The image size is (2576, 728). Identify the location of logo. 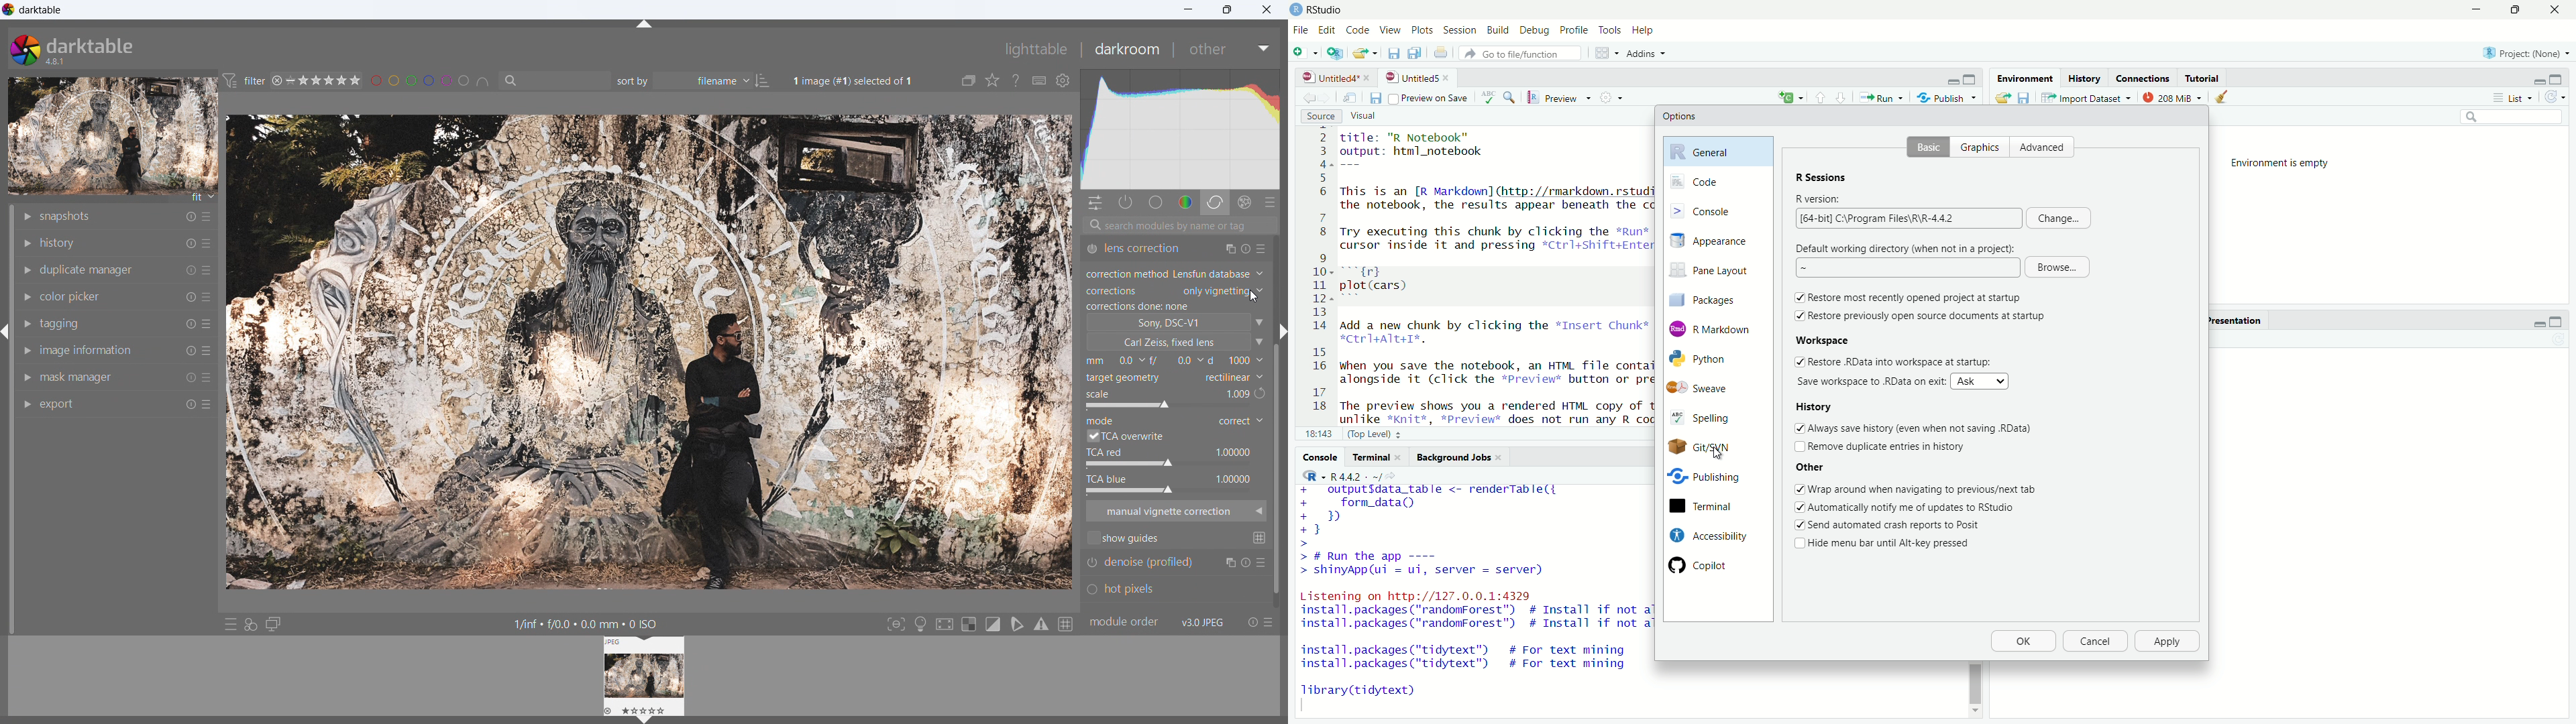
(1297, 9).